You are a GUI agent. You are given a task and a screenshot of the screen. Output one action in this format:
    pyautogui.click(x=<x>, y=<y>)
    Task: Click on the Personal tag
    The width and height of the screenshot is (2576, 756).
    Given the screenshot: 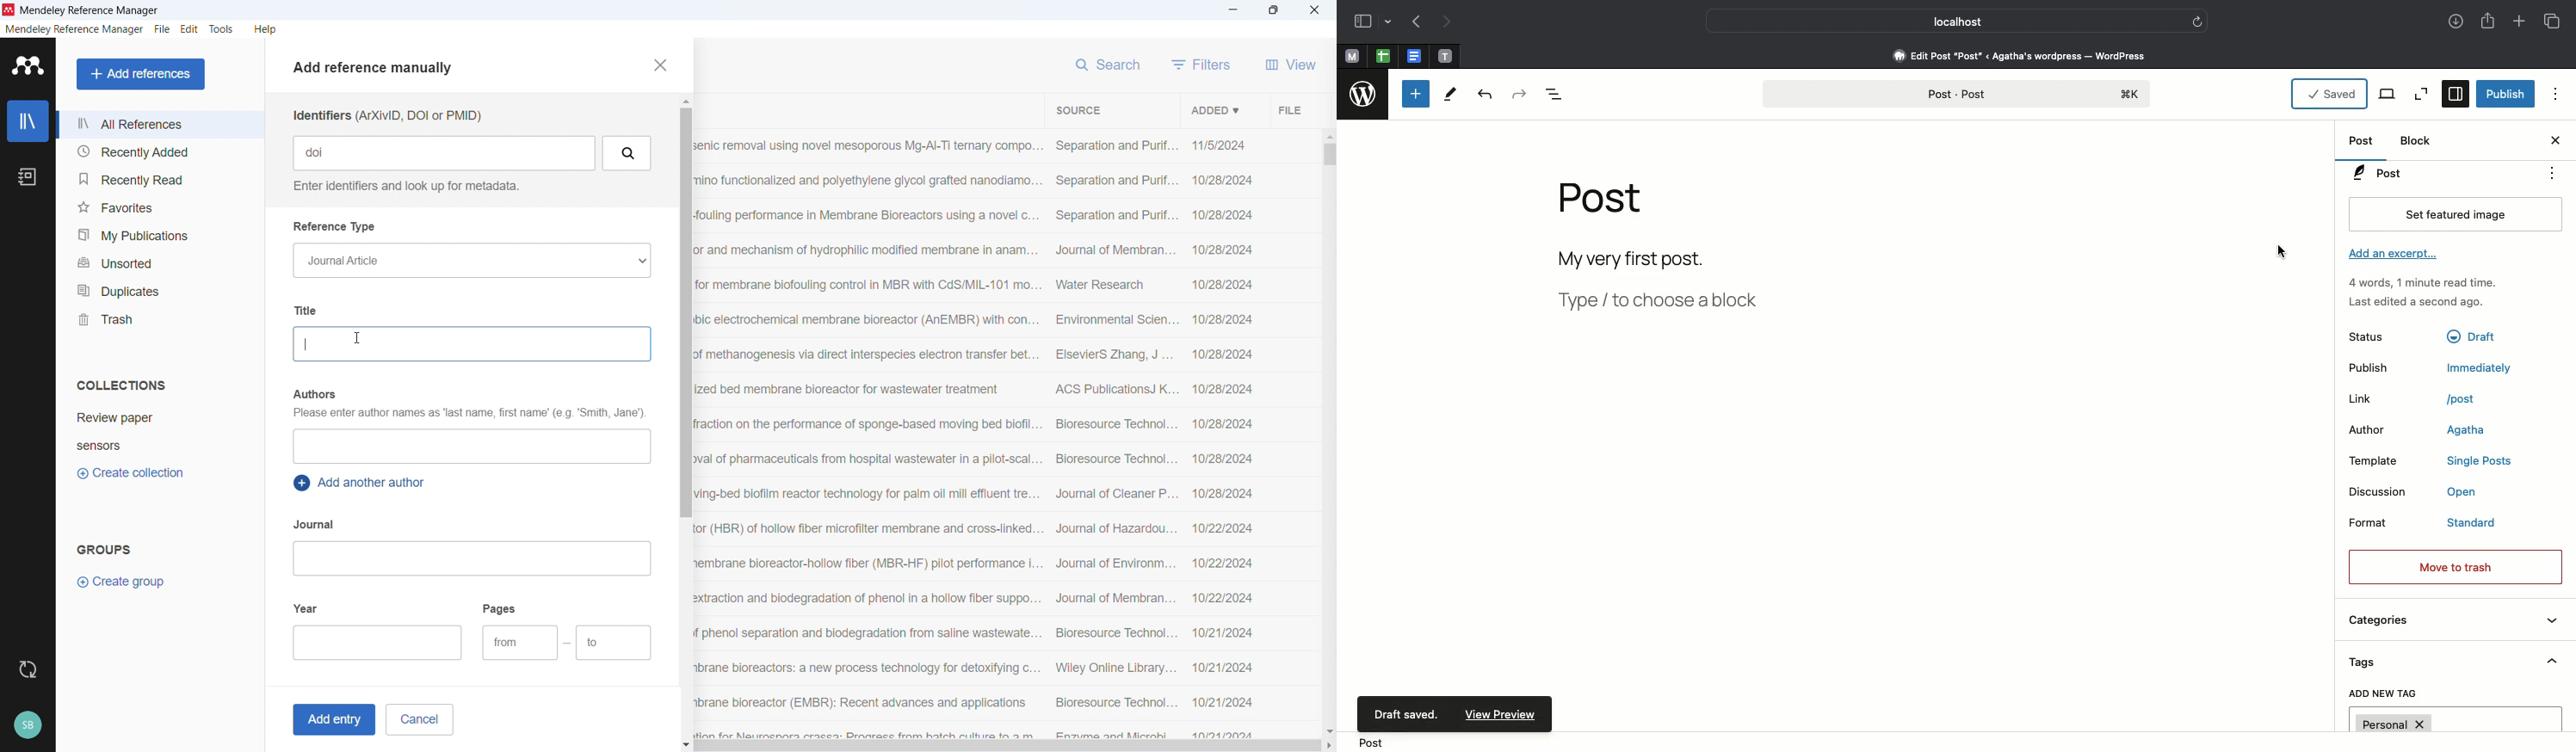 What is the action you would take?
    pyautogui.click(x=2456, y=719)
    